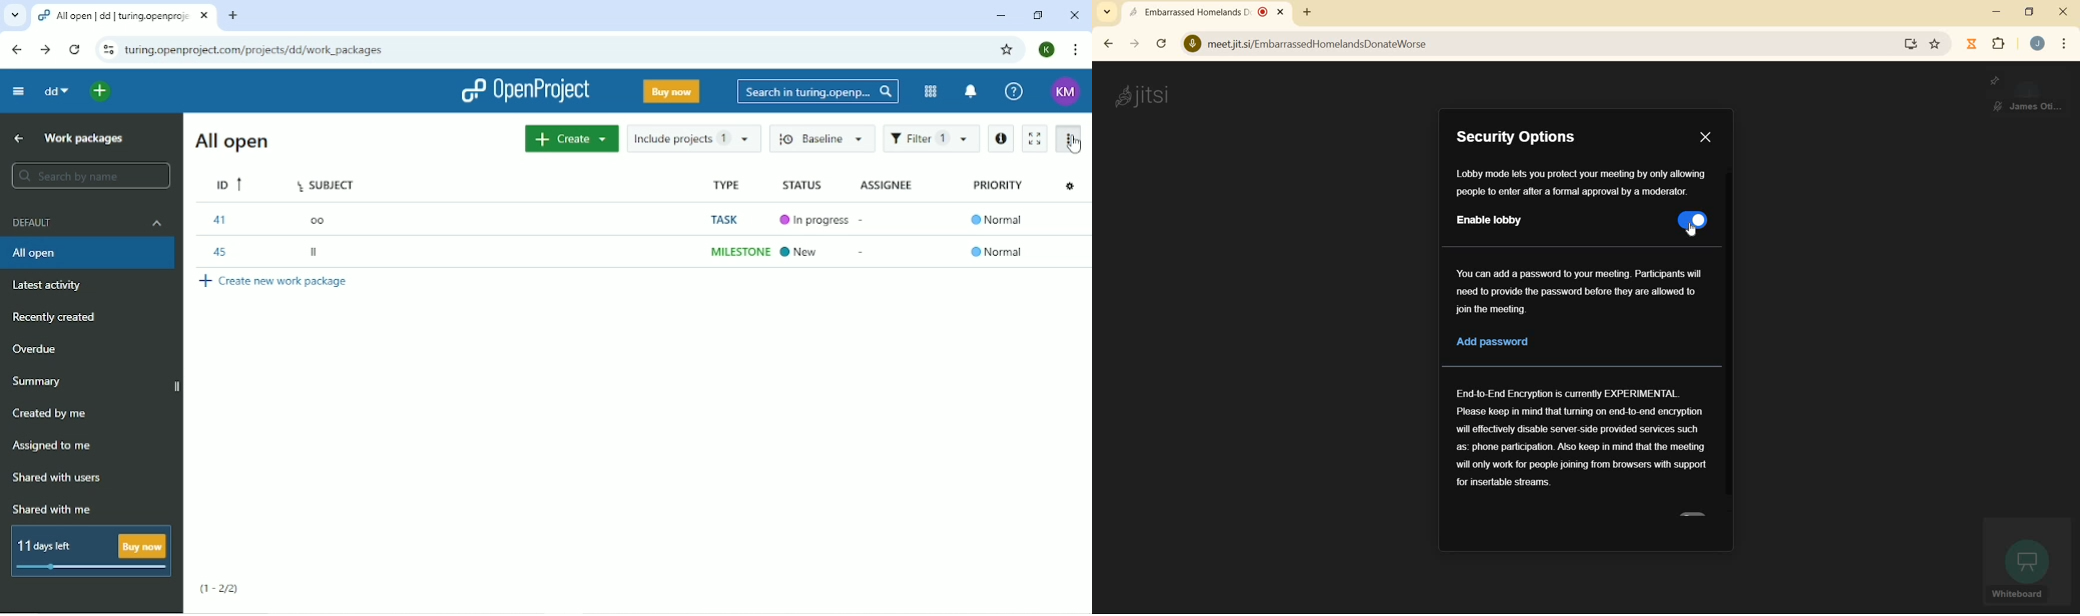 Image resolution: width=2100 pixels, height=616 pixels. Describe the element at coordinates (102, 92) in the screenshot. I see `Open quick add menu` at that location.